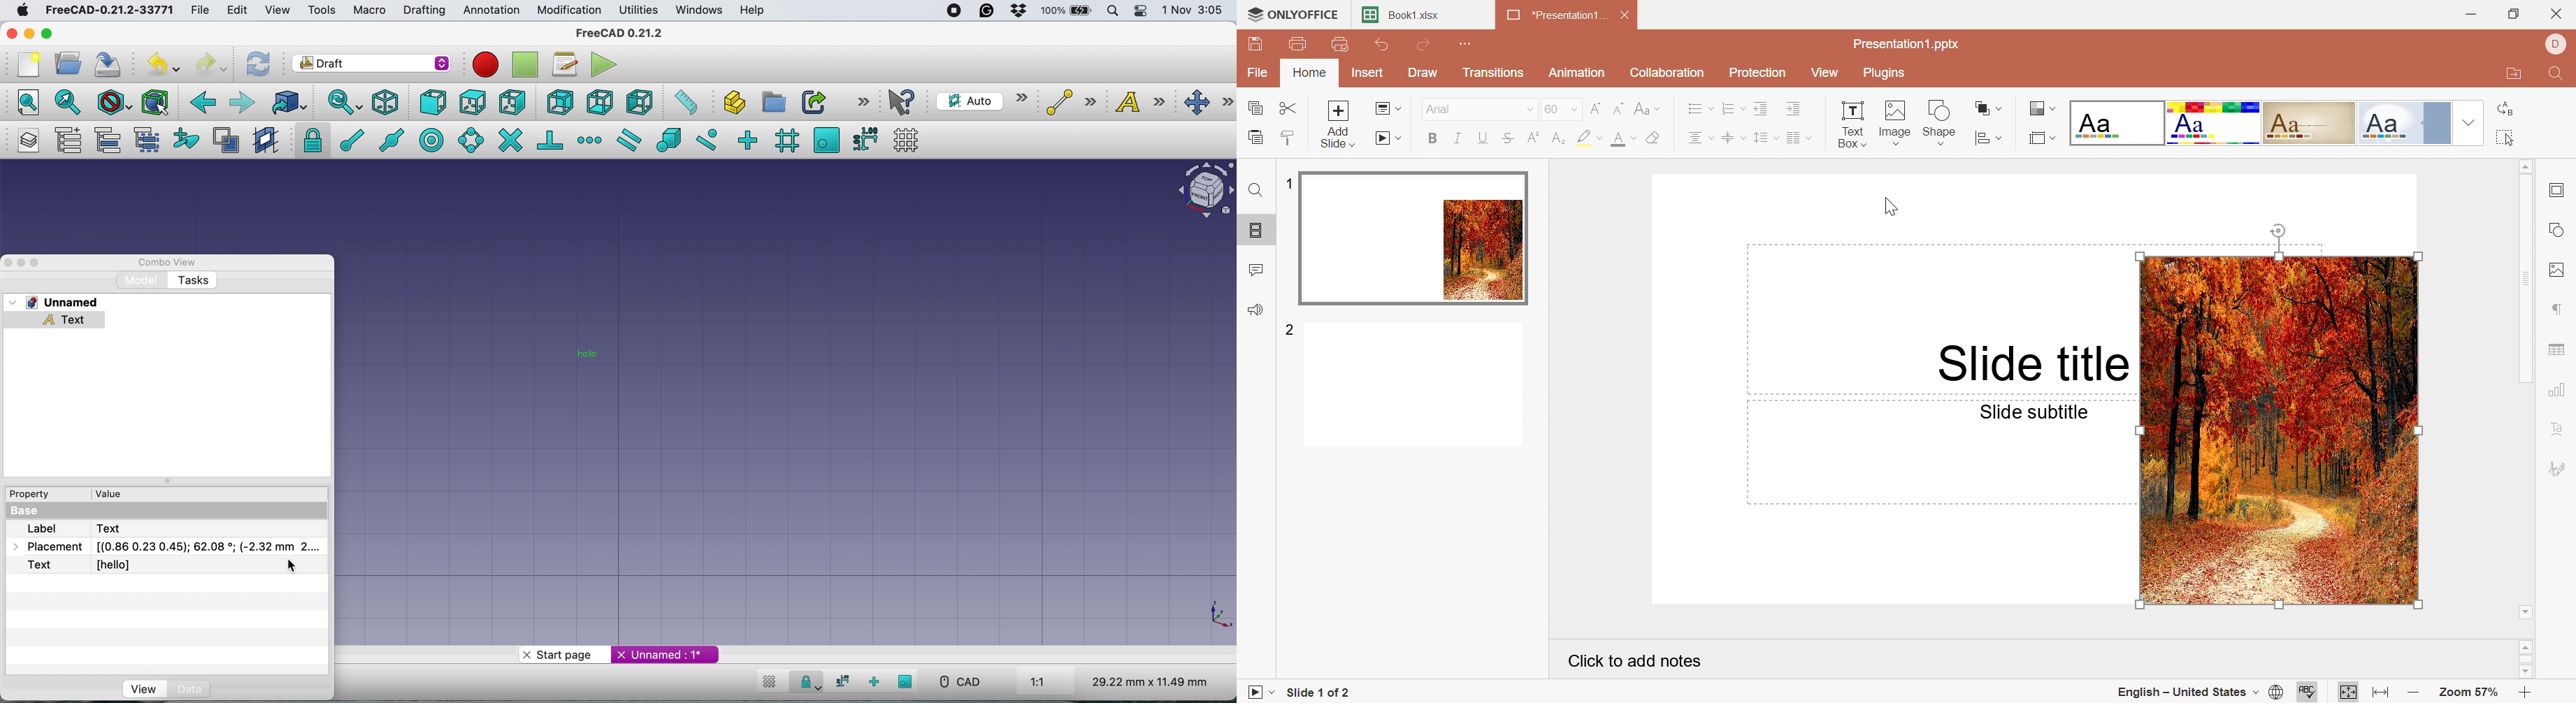  What do you see at coordinates (697, 9) in the screenshot?
I see `windows` at bounding box center [697, 9].